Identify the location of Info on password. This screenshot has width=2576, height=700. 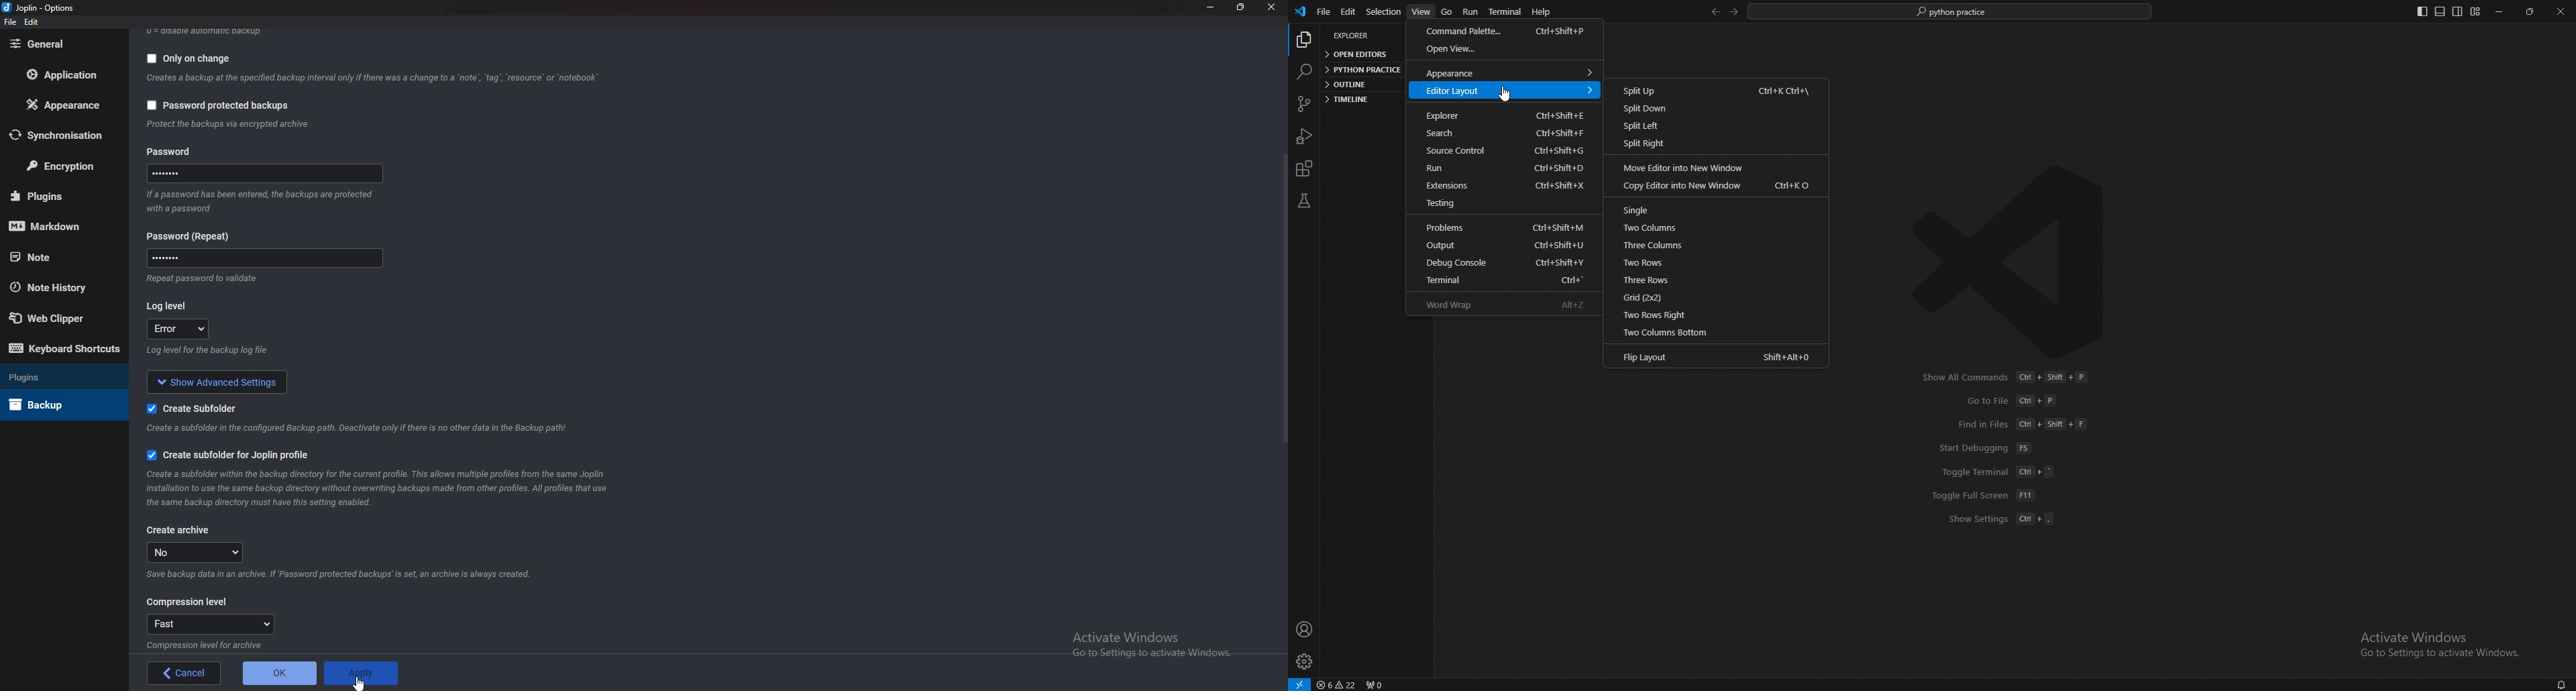
(207, 281).